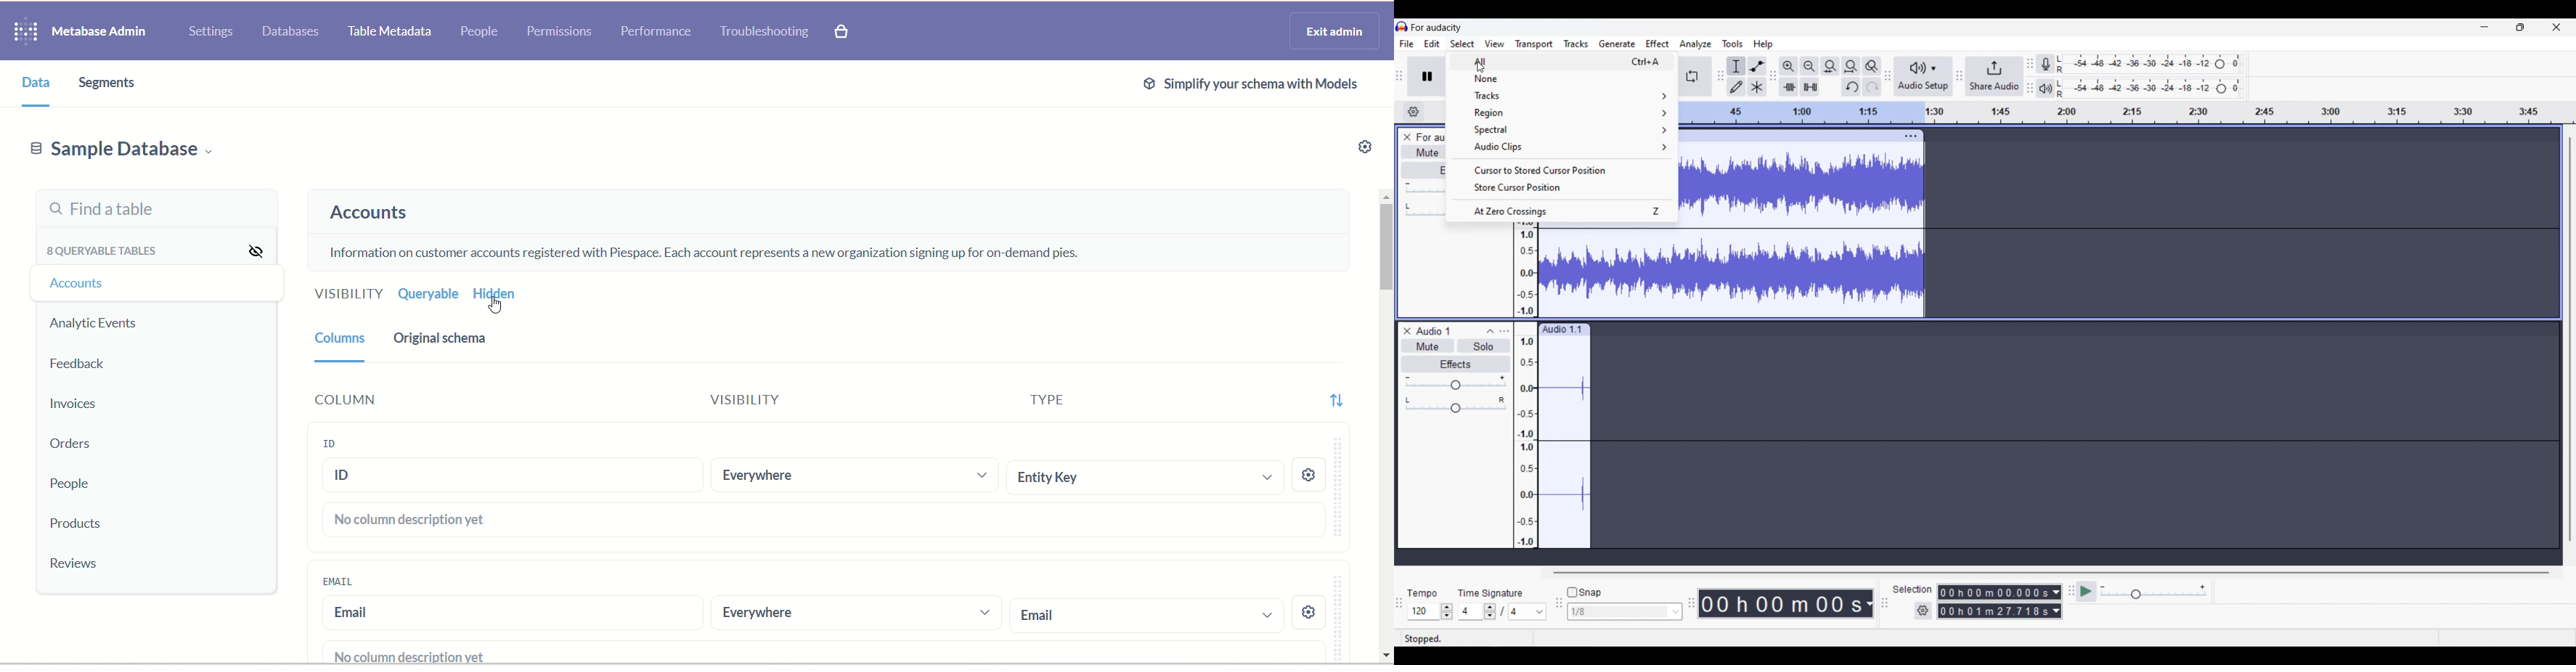 The width and height of the screenshot is (2576, 672). What do you see at coordinates (1576, 43) in the screenshot?
I see `Tracks` at bounding box center [1576, 43].